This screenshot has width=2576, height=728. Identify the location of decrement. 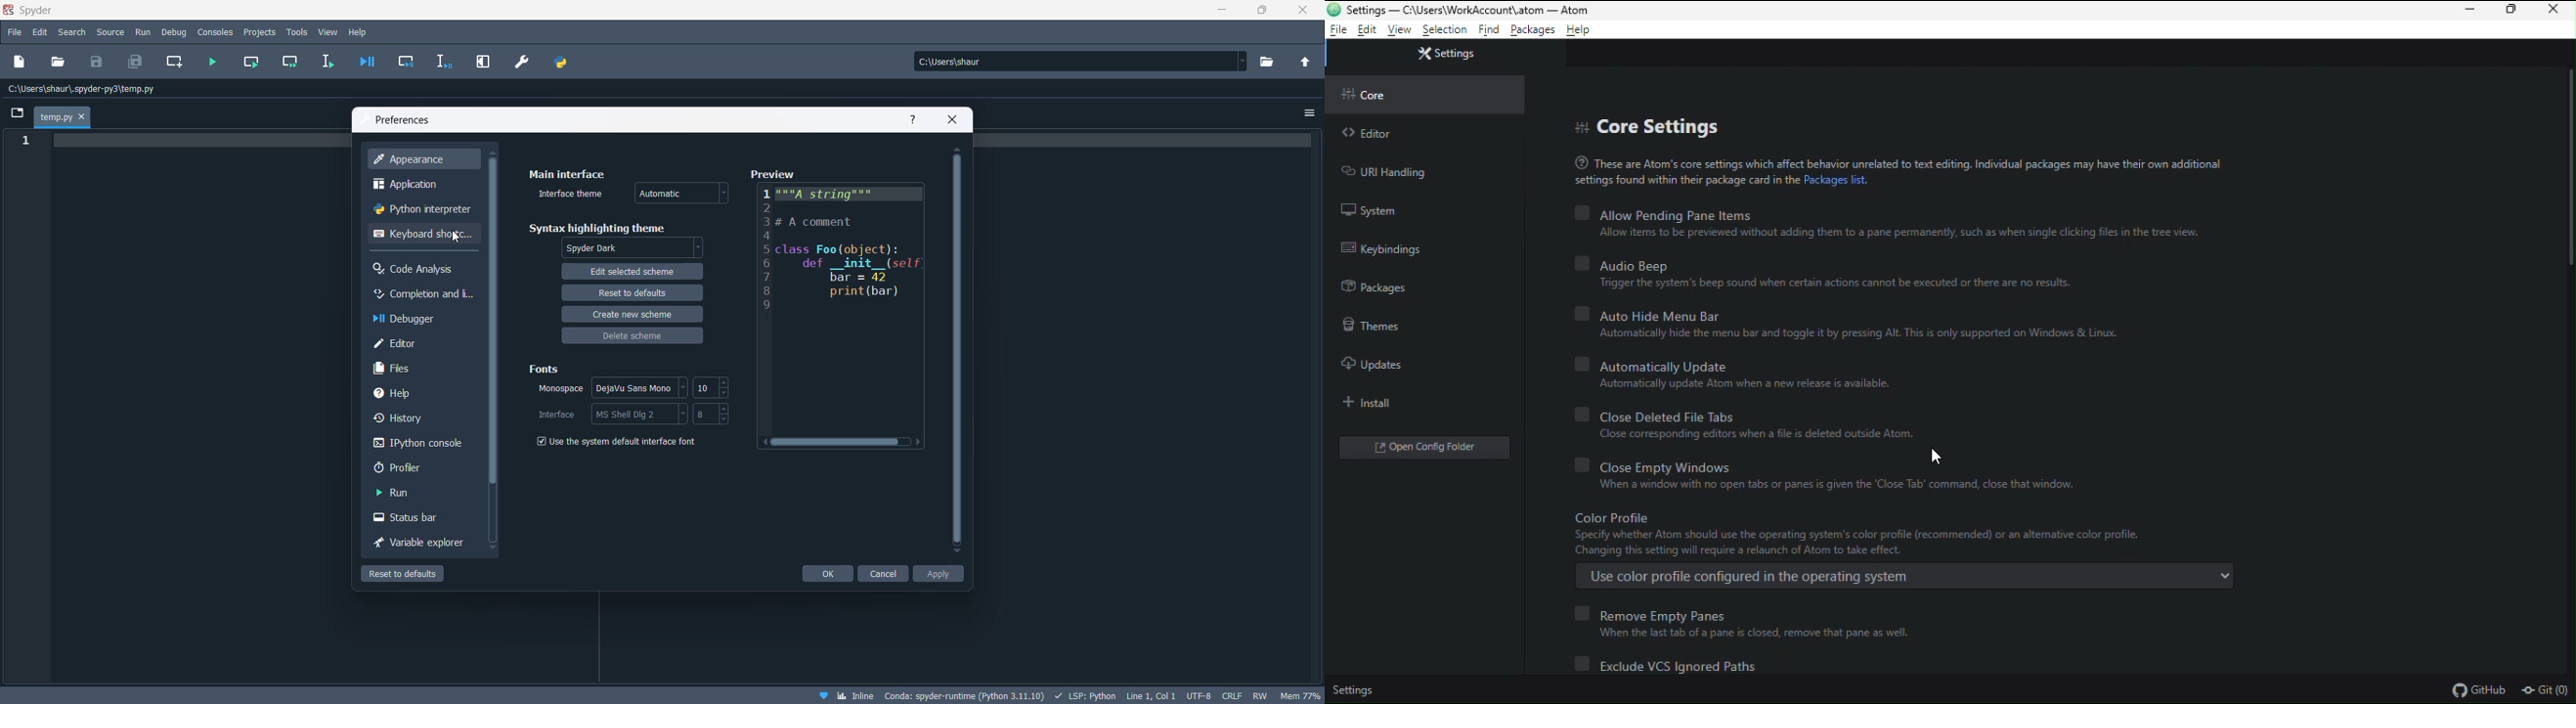
(726, 419).